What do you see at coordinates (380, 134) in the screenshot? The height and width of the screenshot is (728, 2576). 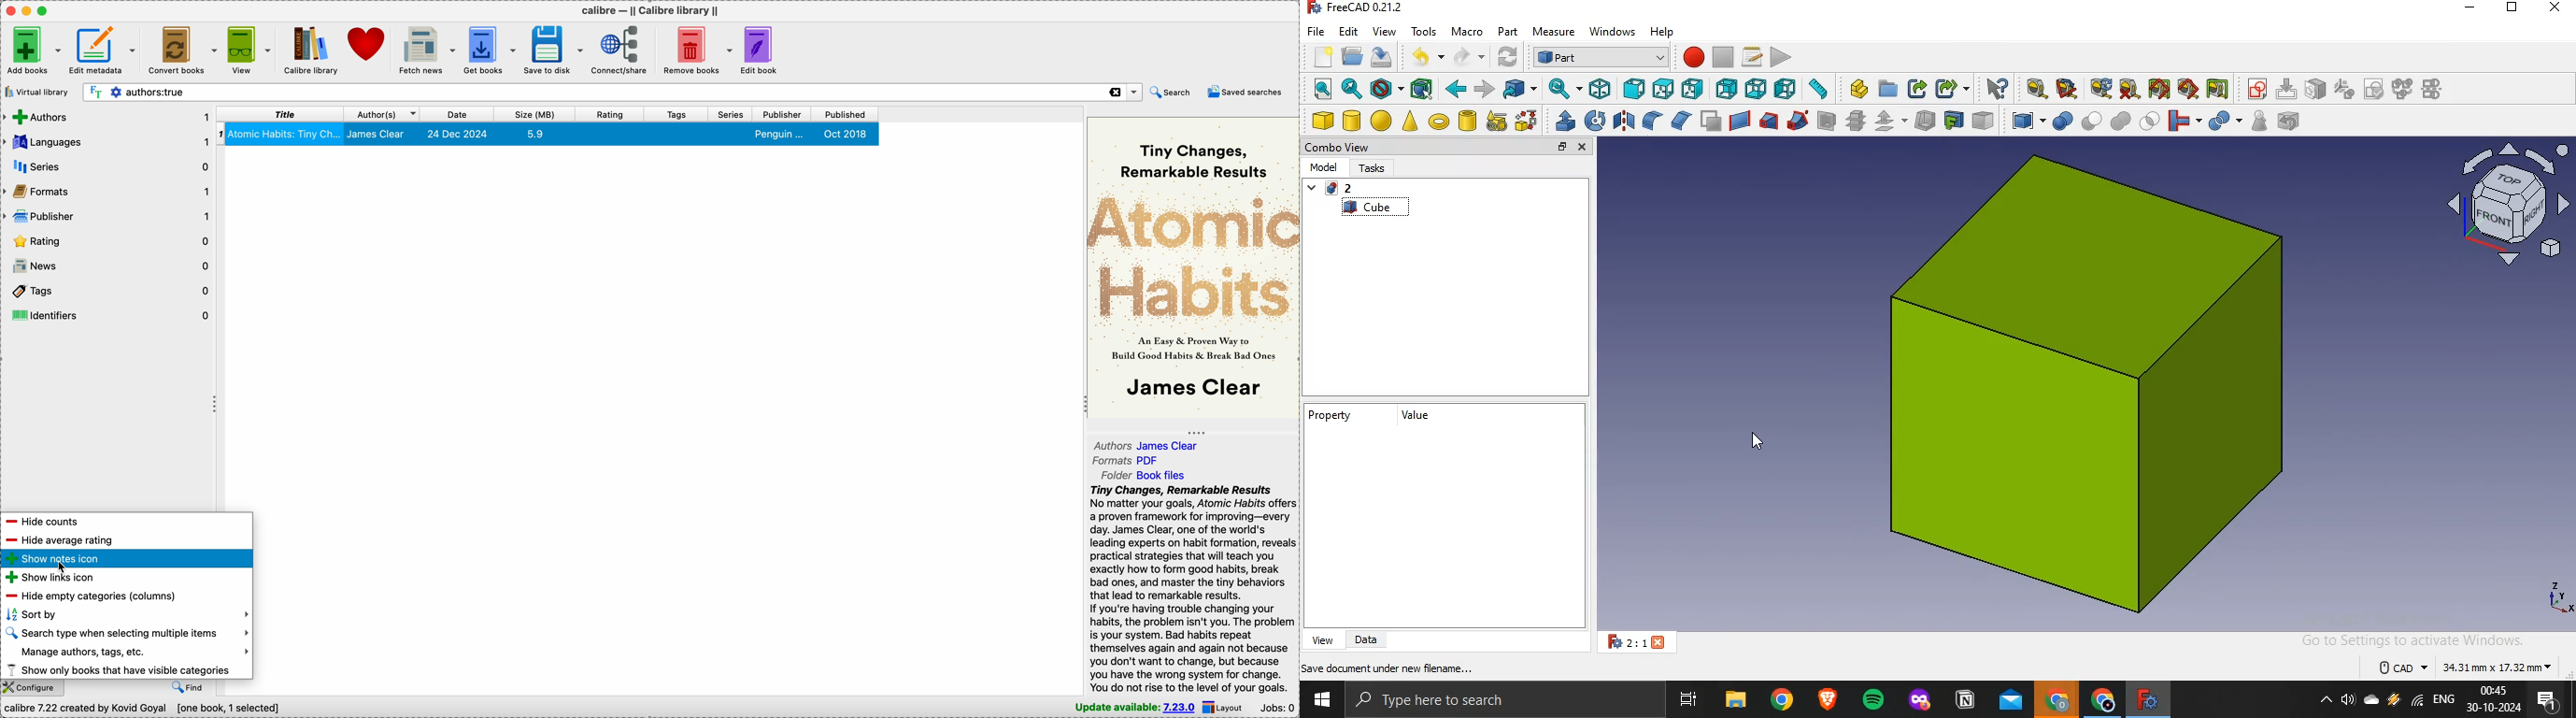 I see `james clear` at bounding box center [380, 134].